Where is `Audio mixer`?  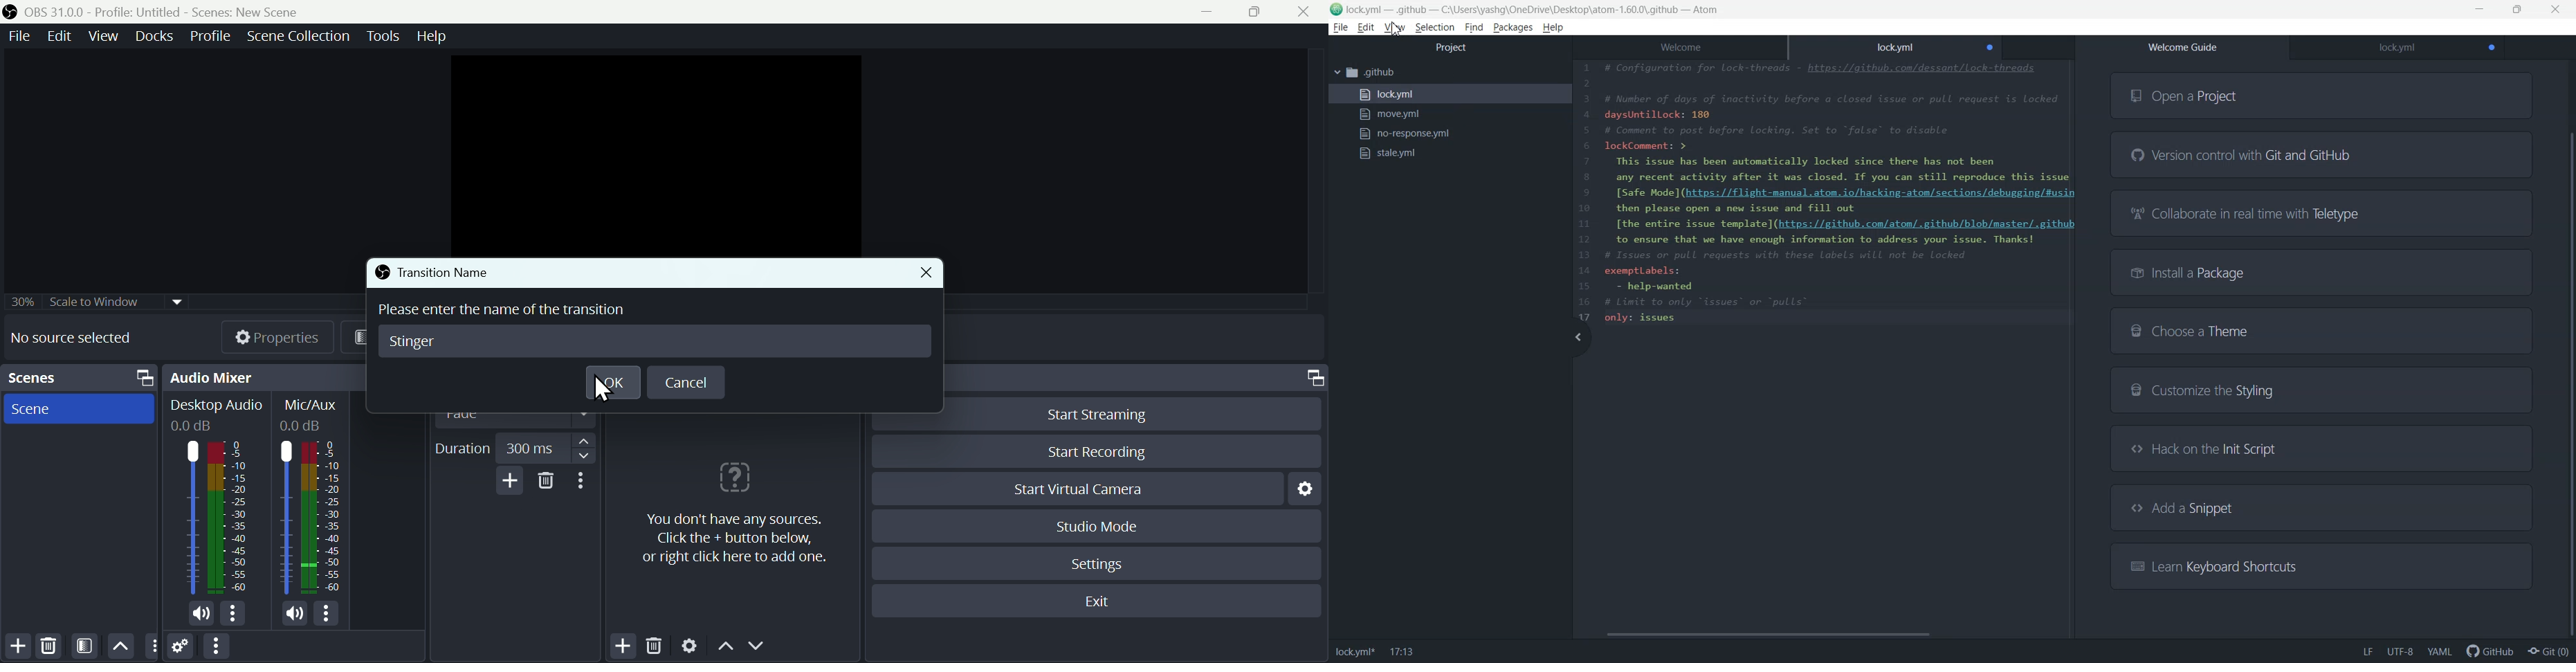
Audio mixer is located at coordinates (268, 376).